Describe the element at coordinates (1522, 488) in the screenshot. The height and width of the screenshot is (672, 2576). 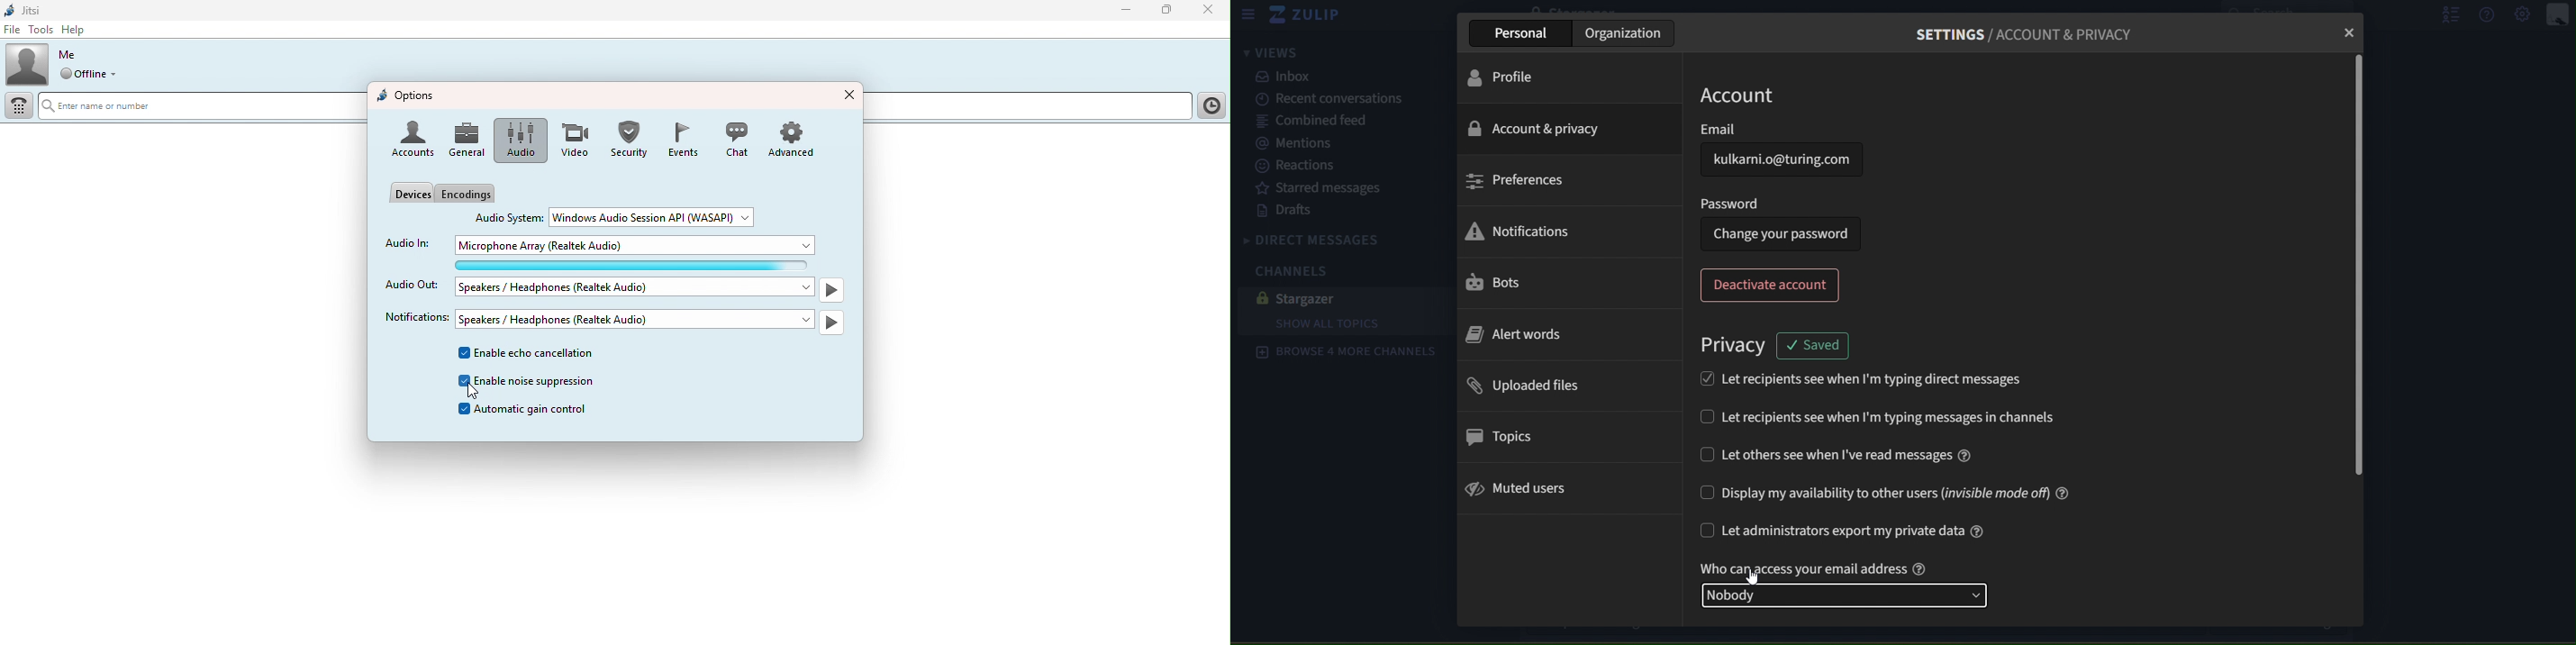
I see `muted users` at that location.